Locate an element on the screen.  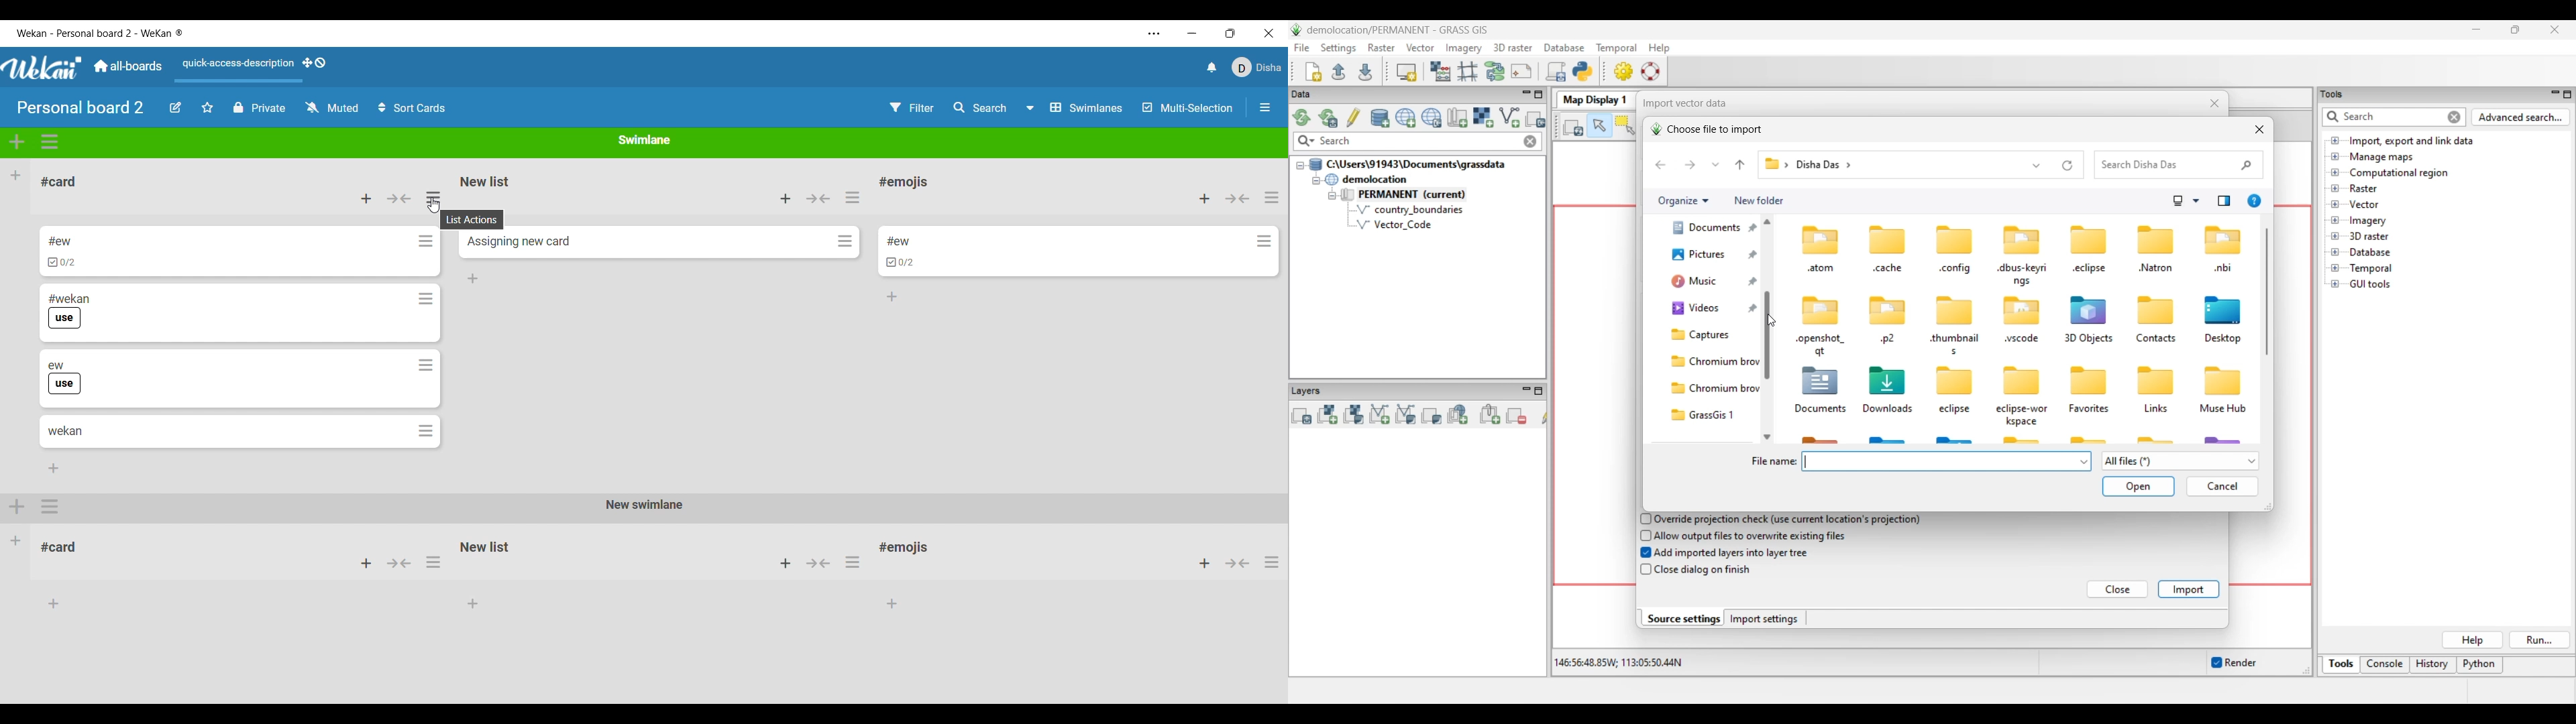
Sort cards is located at coordinates (412, 108).